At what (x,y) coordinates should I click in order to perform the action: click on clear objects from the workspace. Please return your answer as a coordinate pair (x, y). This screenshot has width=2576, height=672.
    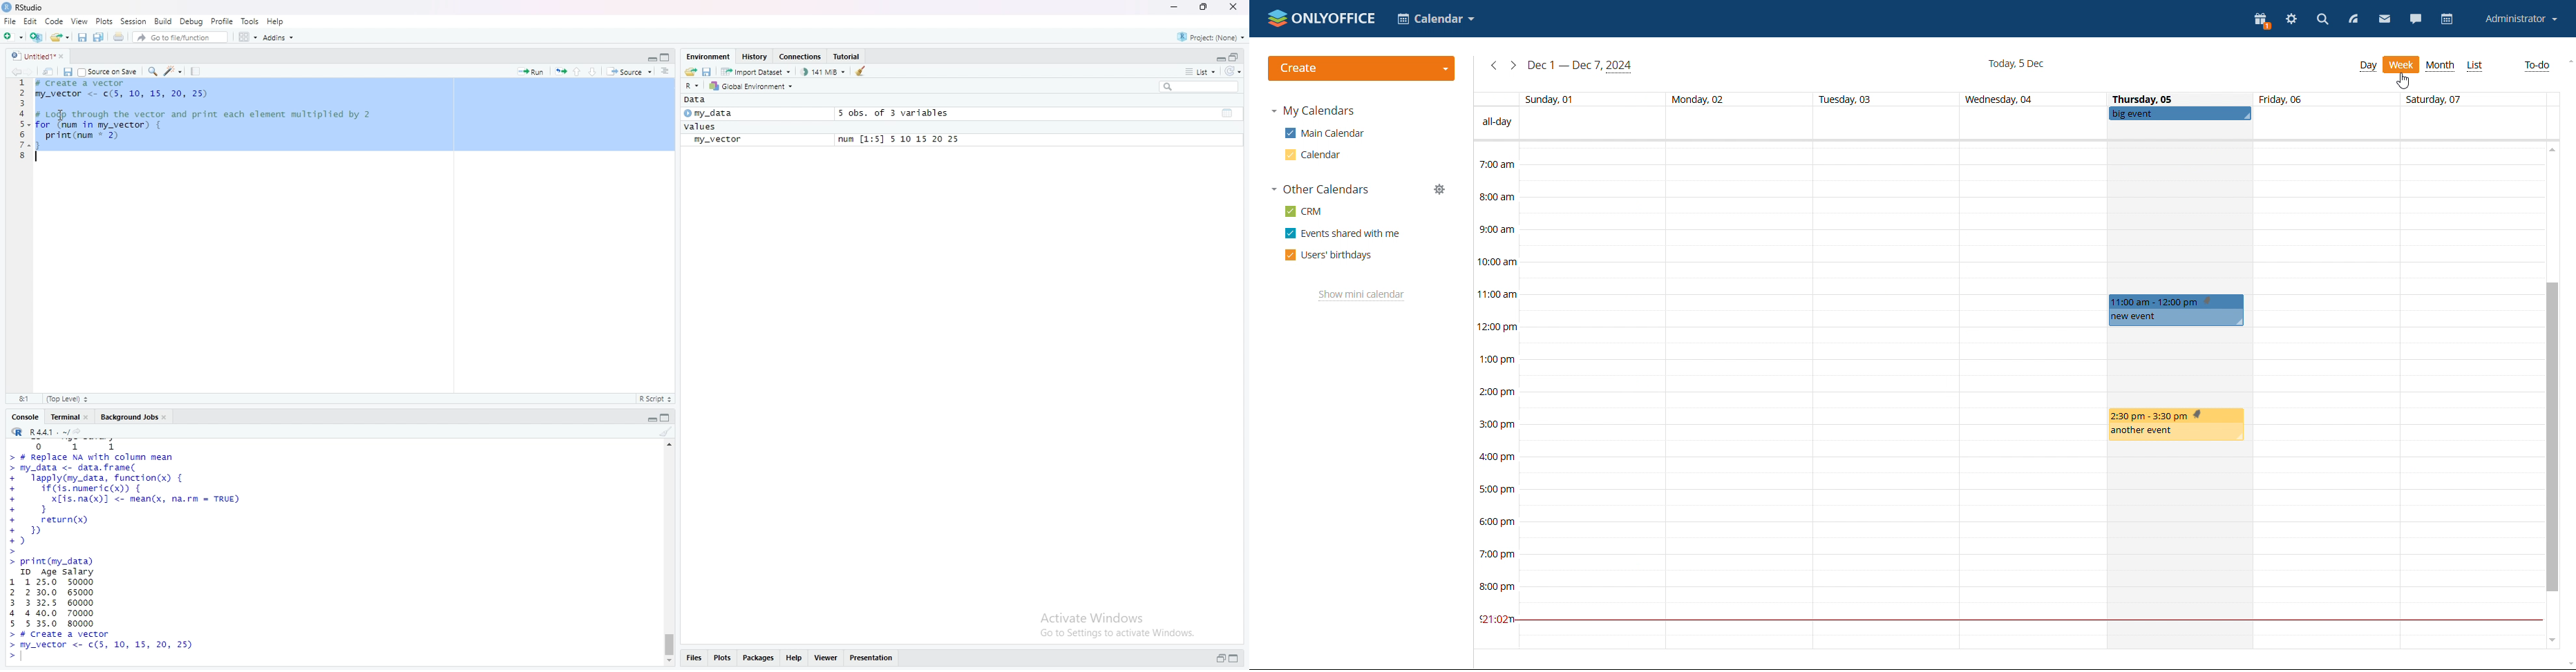
    Looking at the image, I should click on (862, 72).